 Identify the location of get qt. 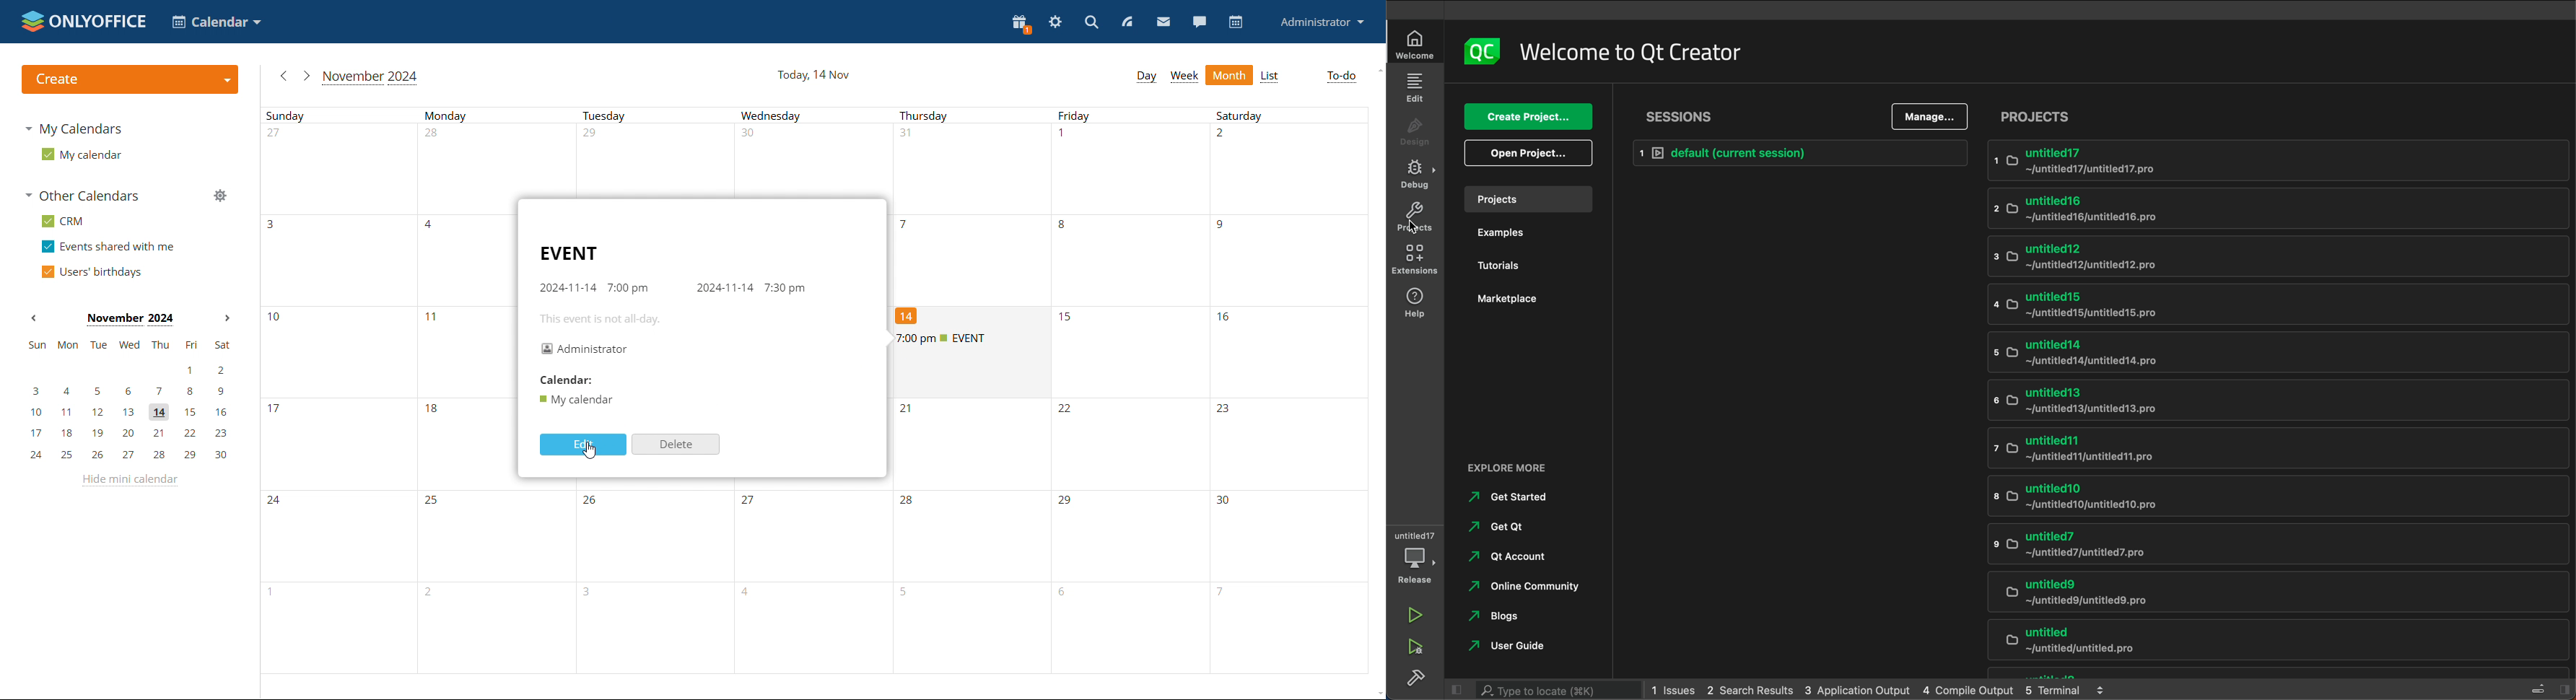
(1497, 528).